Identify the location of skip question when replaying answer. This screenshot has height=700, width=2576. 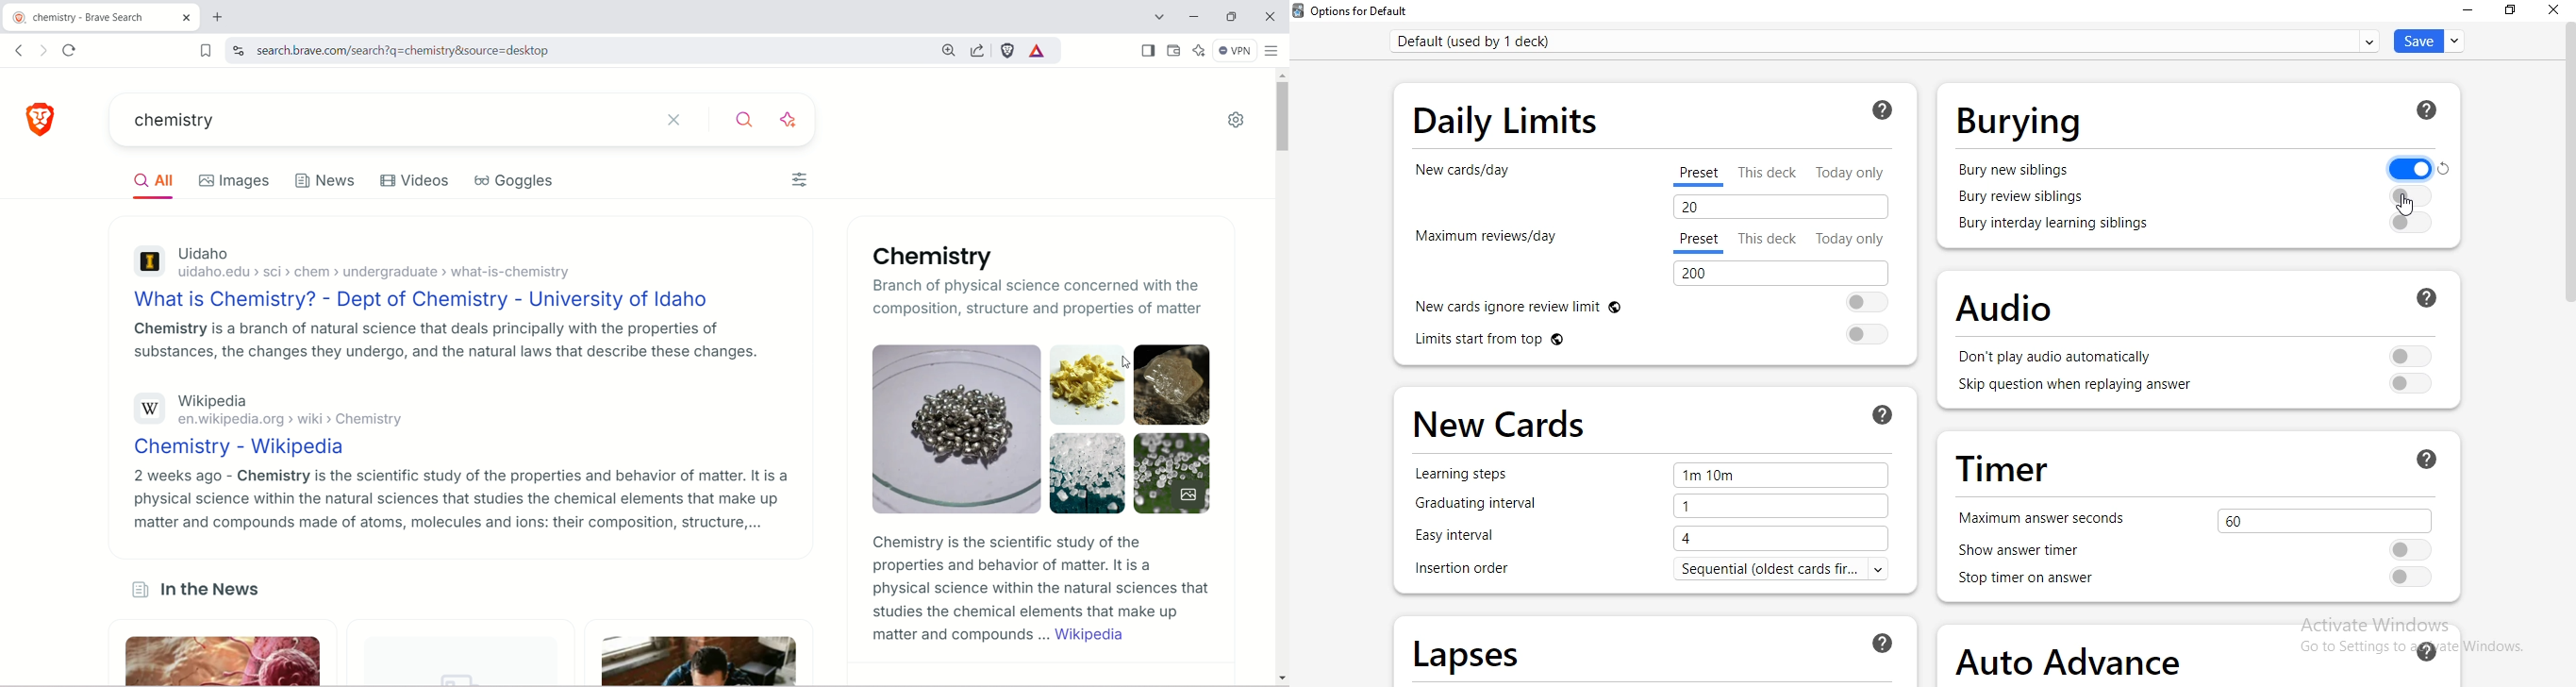
(2067, 390).